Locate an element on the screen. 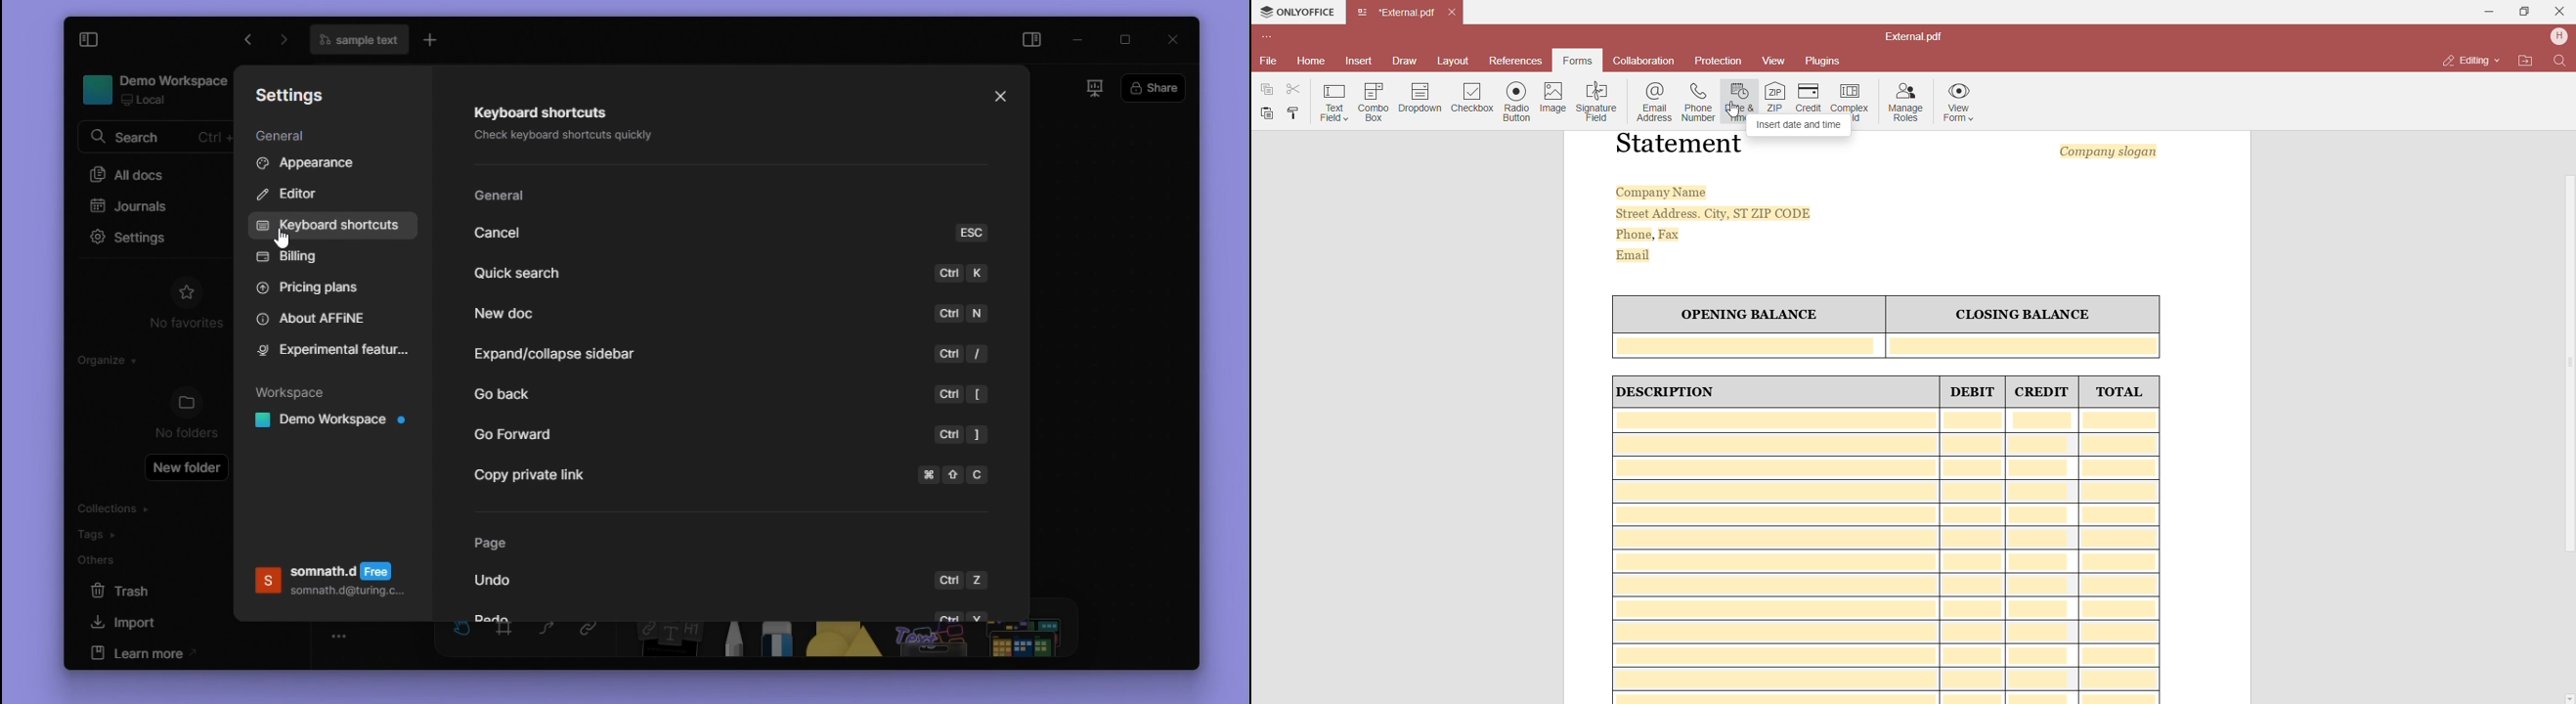  tags is located at coordinates (111, 533).